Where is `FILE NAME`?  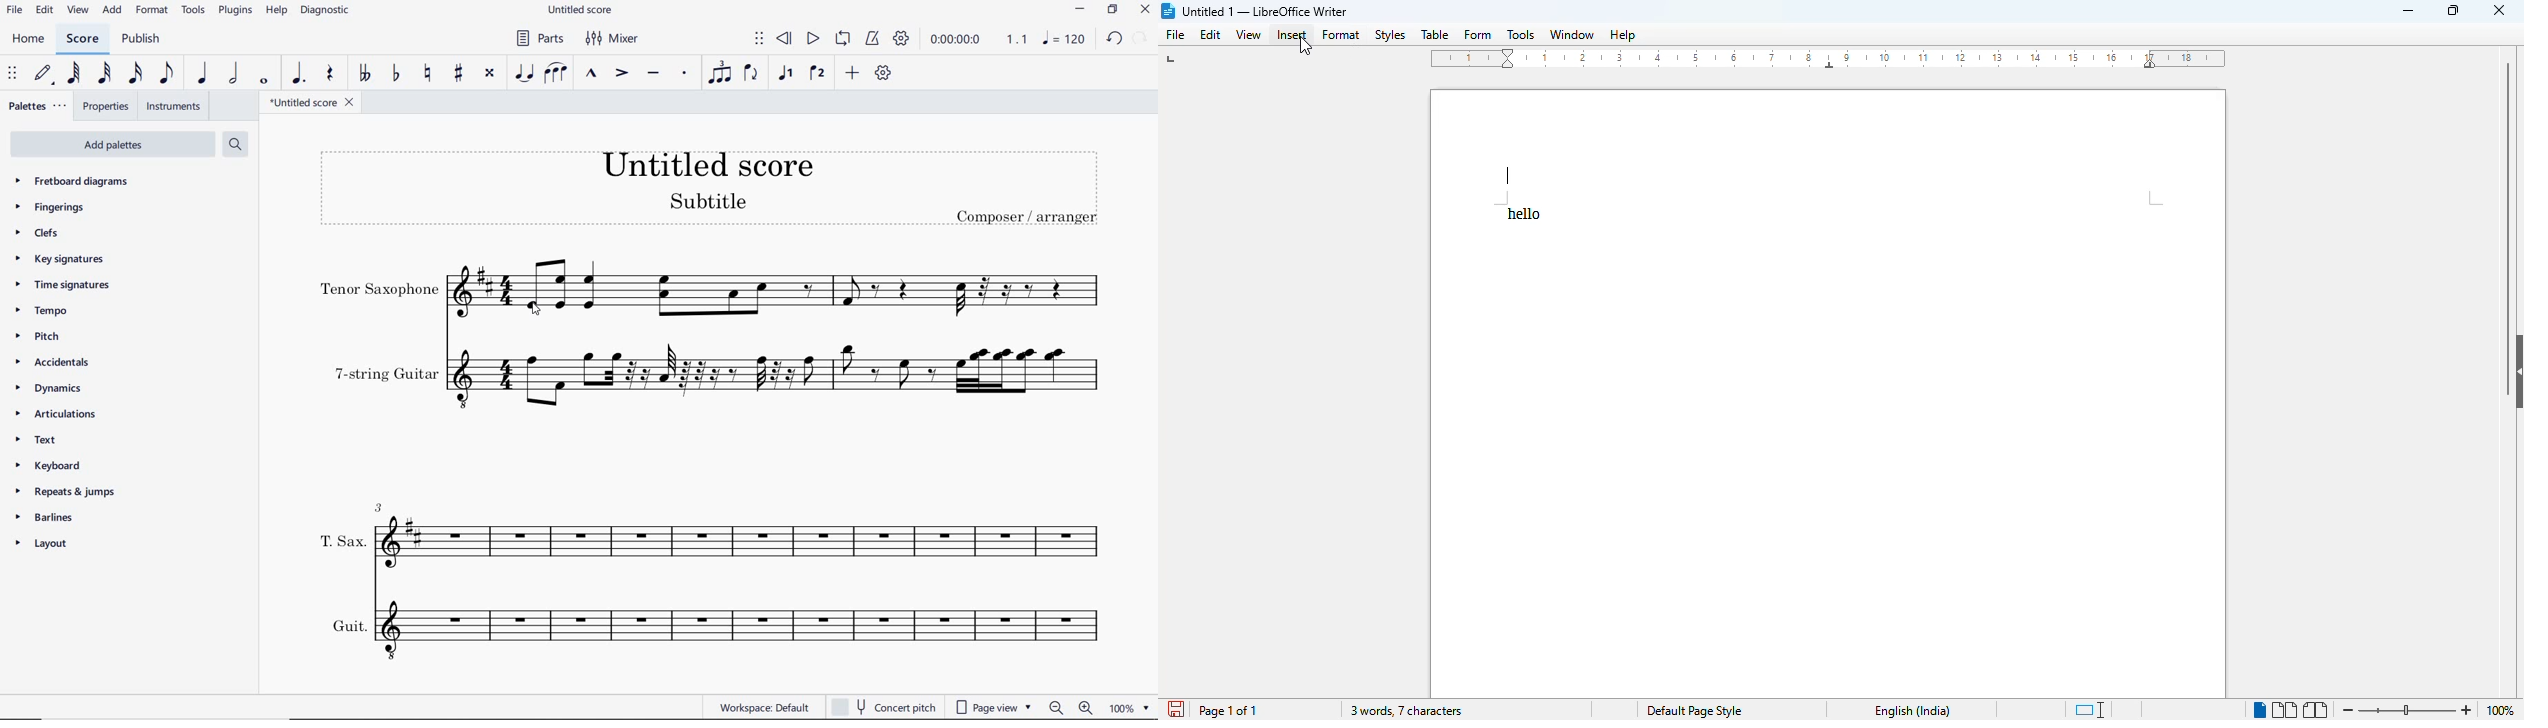 FILE NAME is located at coordinates (583, 9).